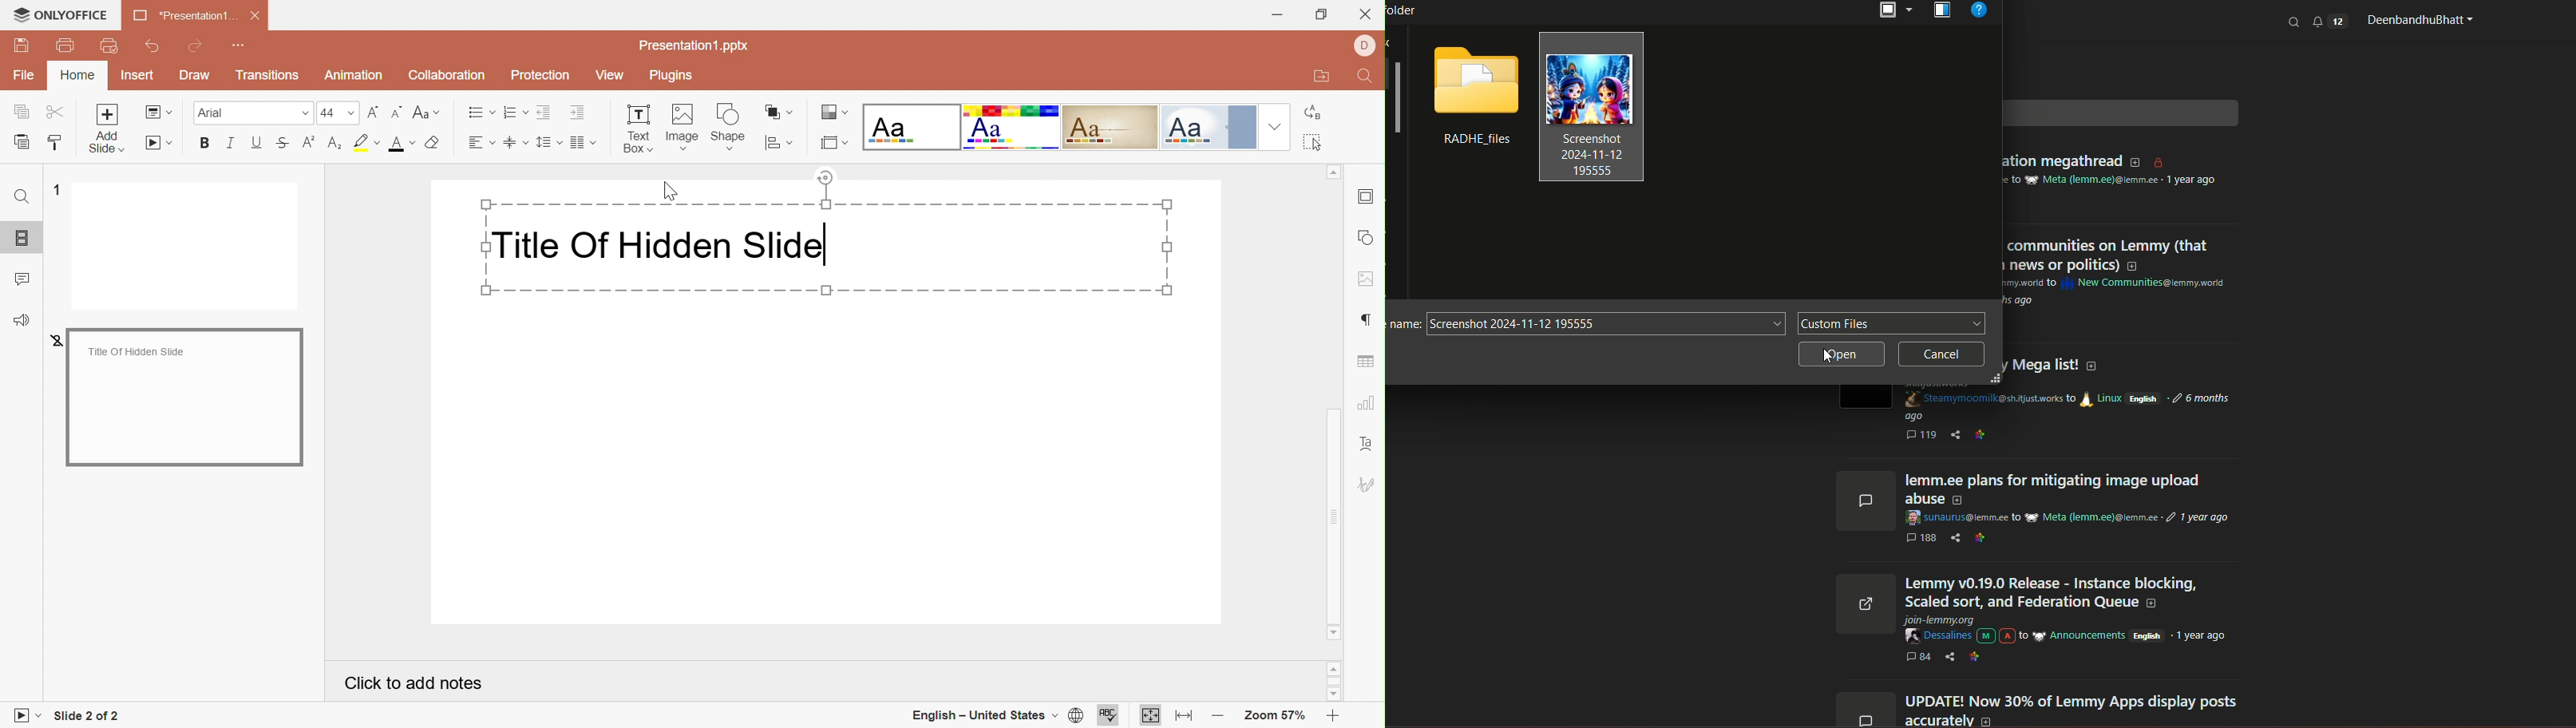  Describe the element at coordinates (686, 128) in the screenshot. I see `Image` at that location.